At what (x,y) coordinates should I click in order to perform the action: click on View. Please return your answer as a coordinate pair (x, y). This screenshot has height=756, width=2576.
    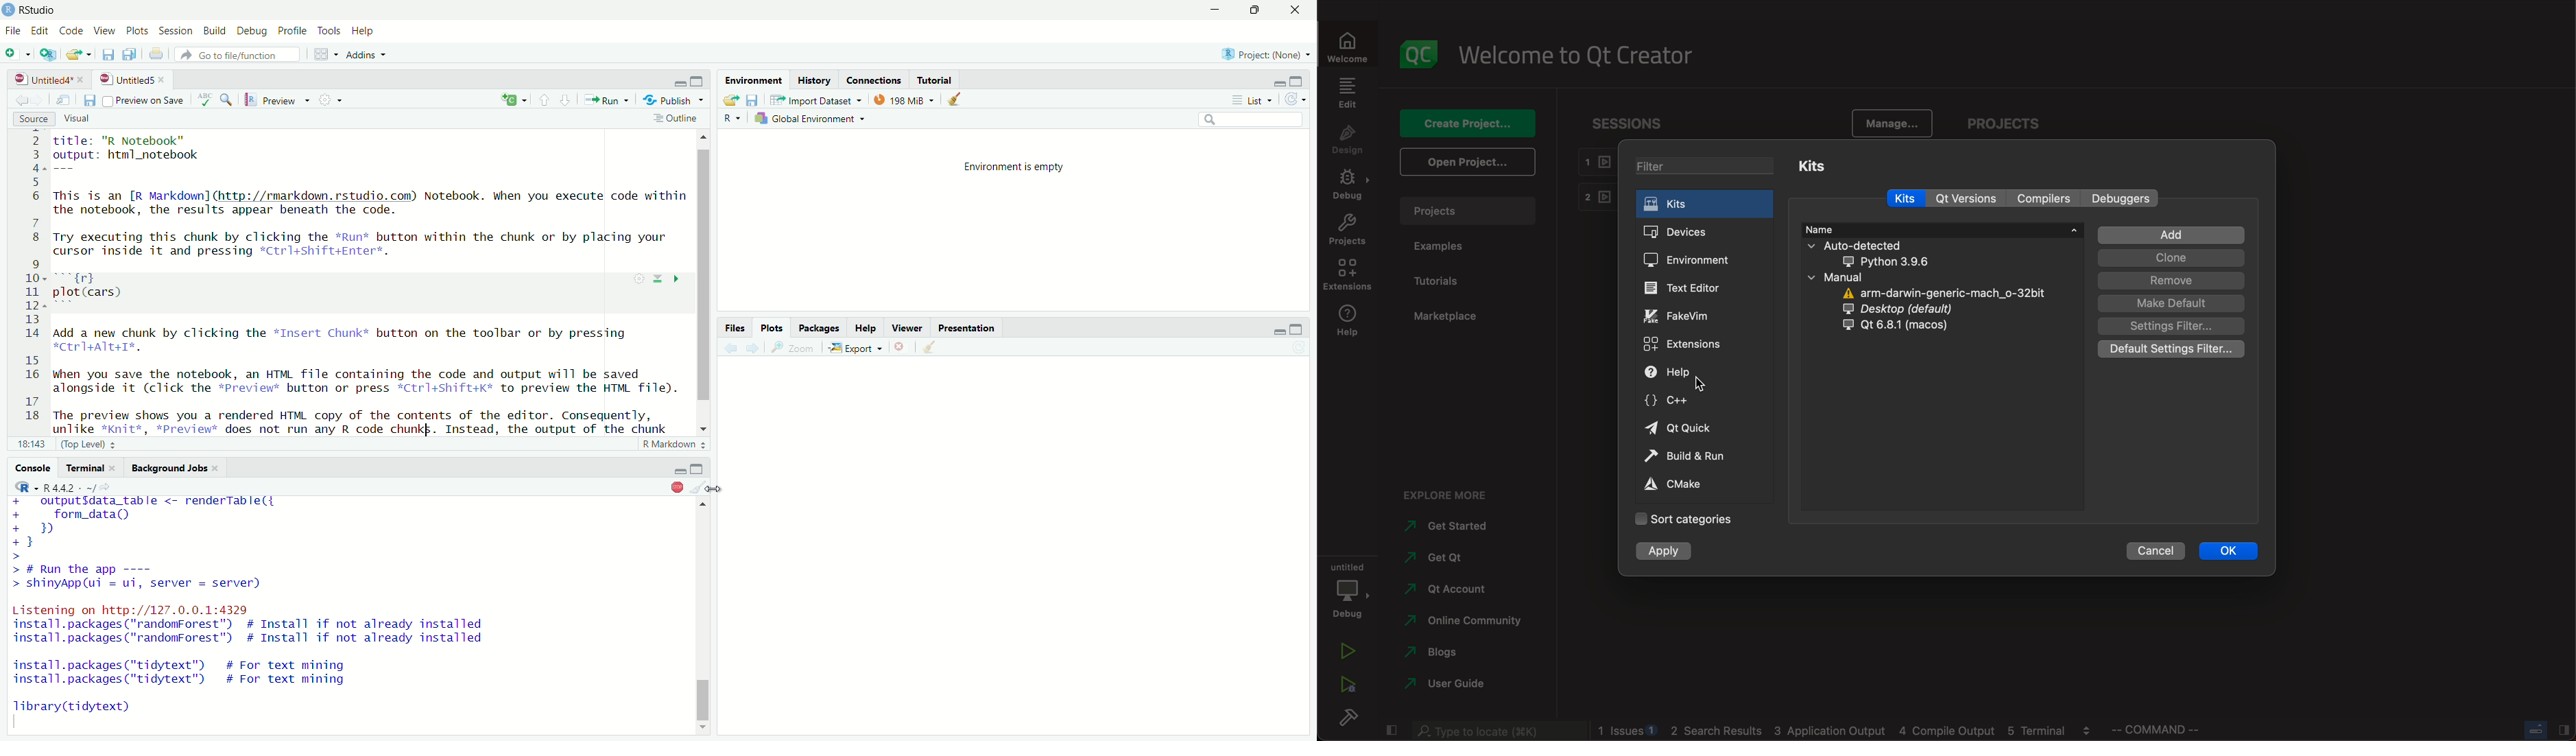
    Looking at the image, I should click on (103, 32).